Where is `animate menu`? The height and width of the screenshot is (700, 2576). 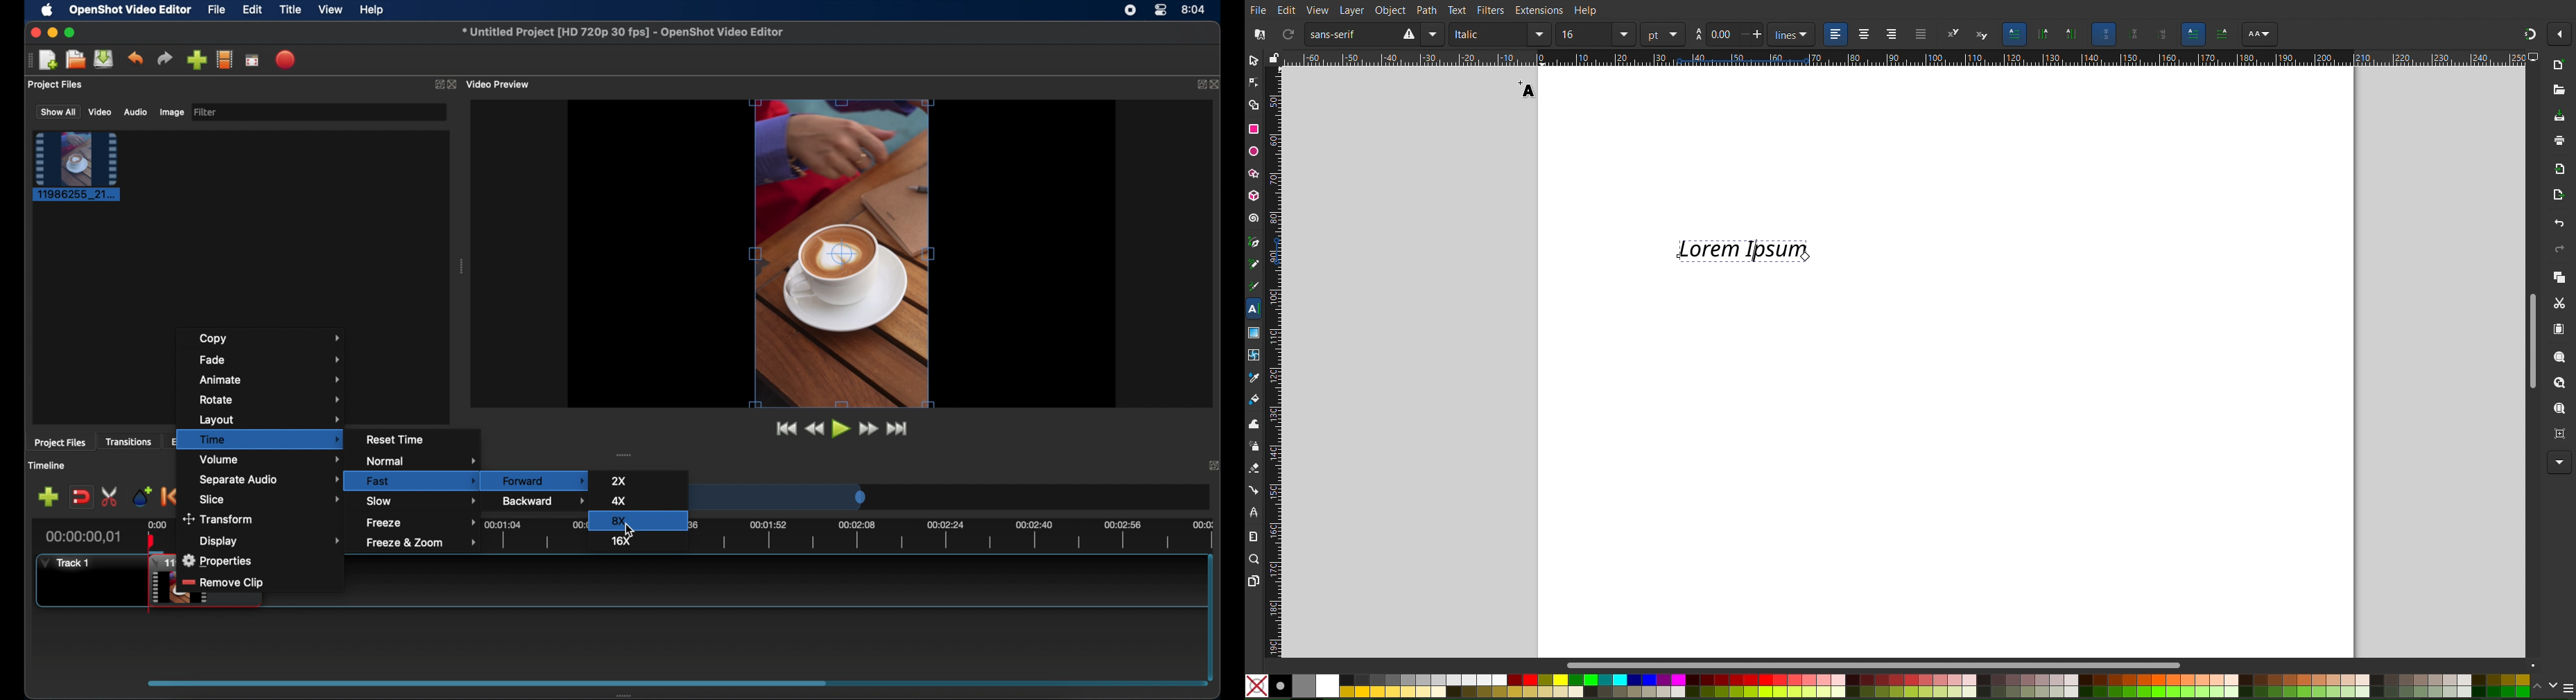
animate menu is located at coordinates (270, 379).